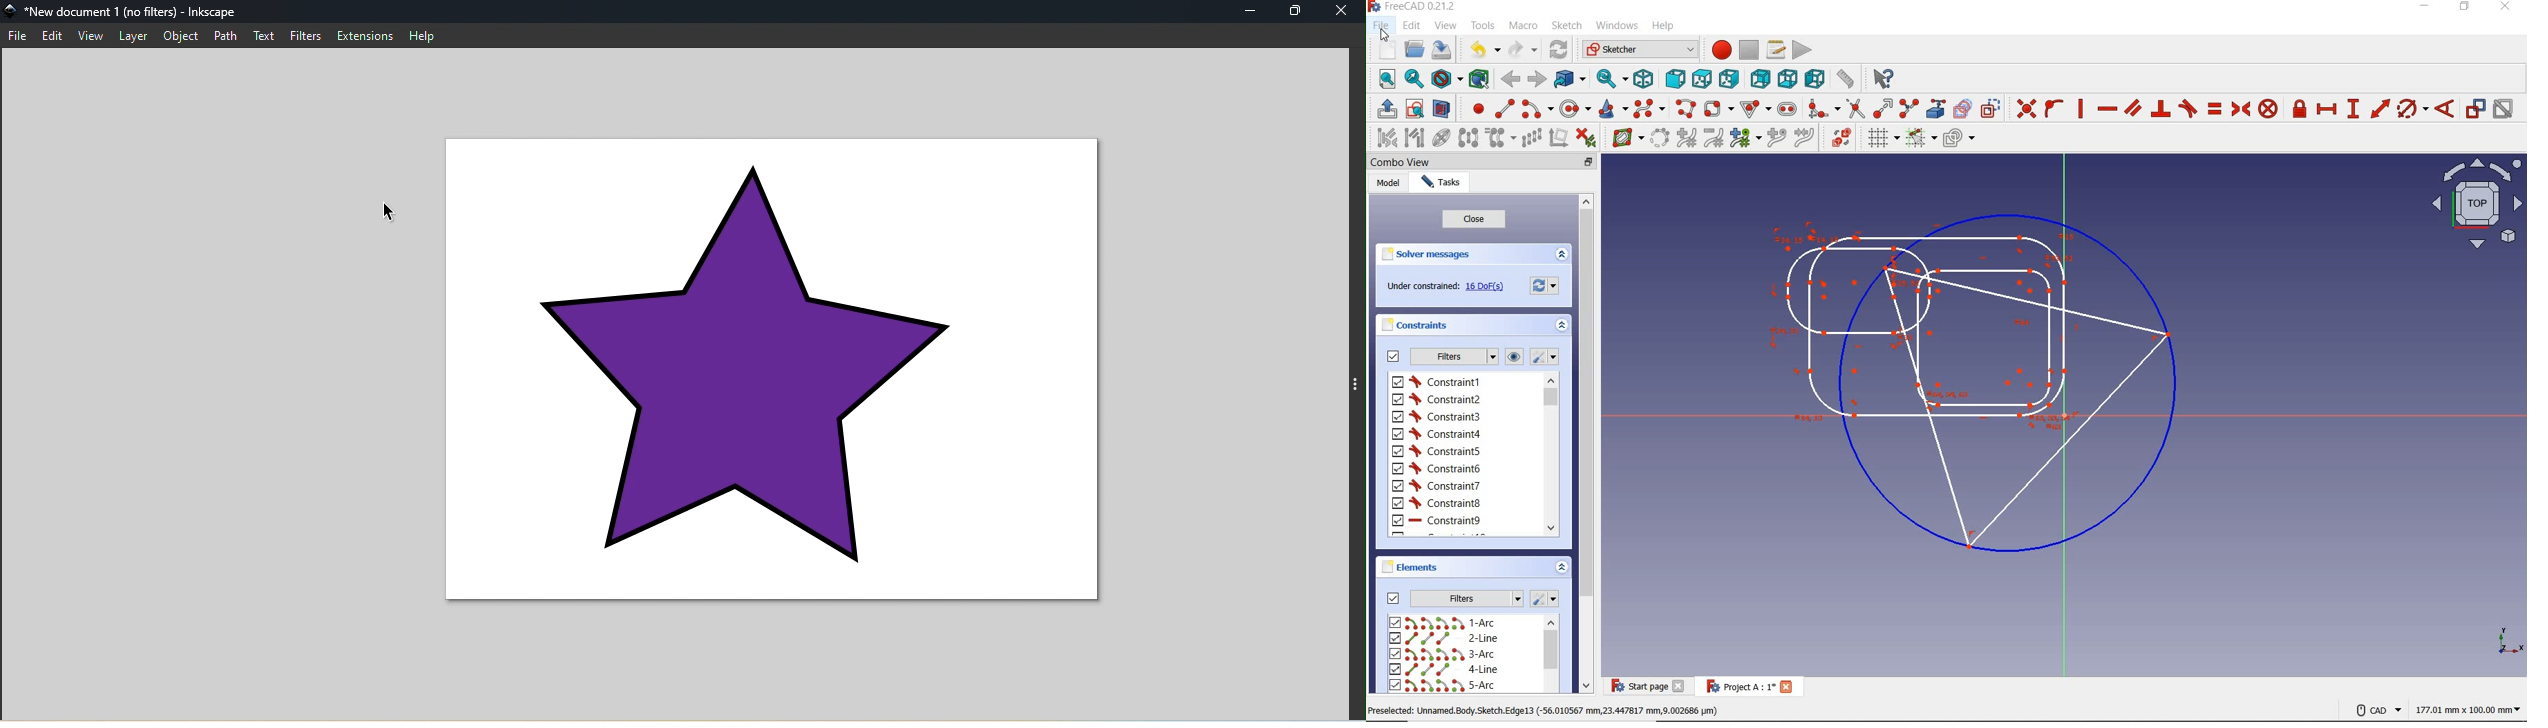  I want to click on Close, so click(1787, 686).